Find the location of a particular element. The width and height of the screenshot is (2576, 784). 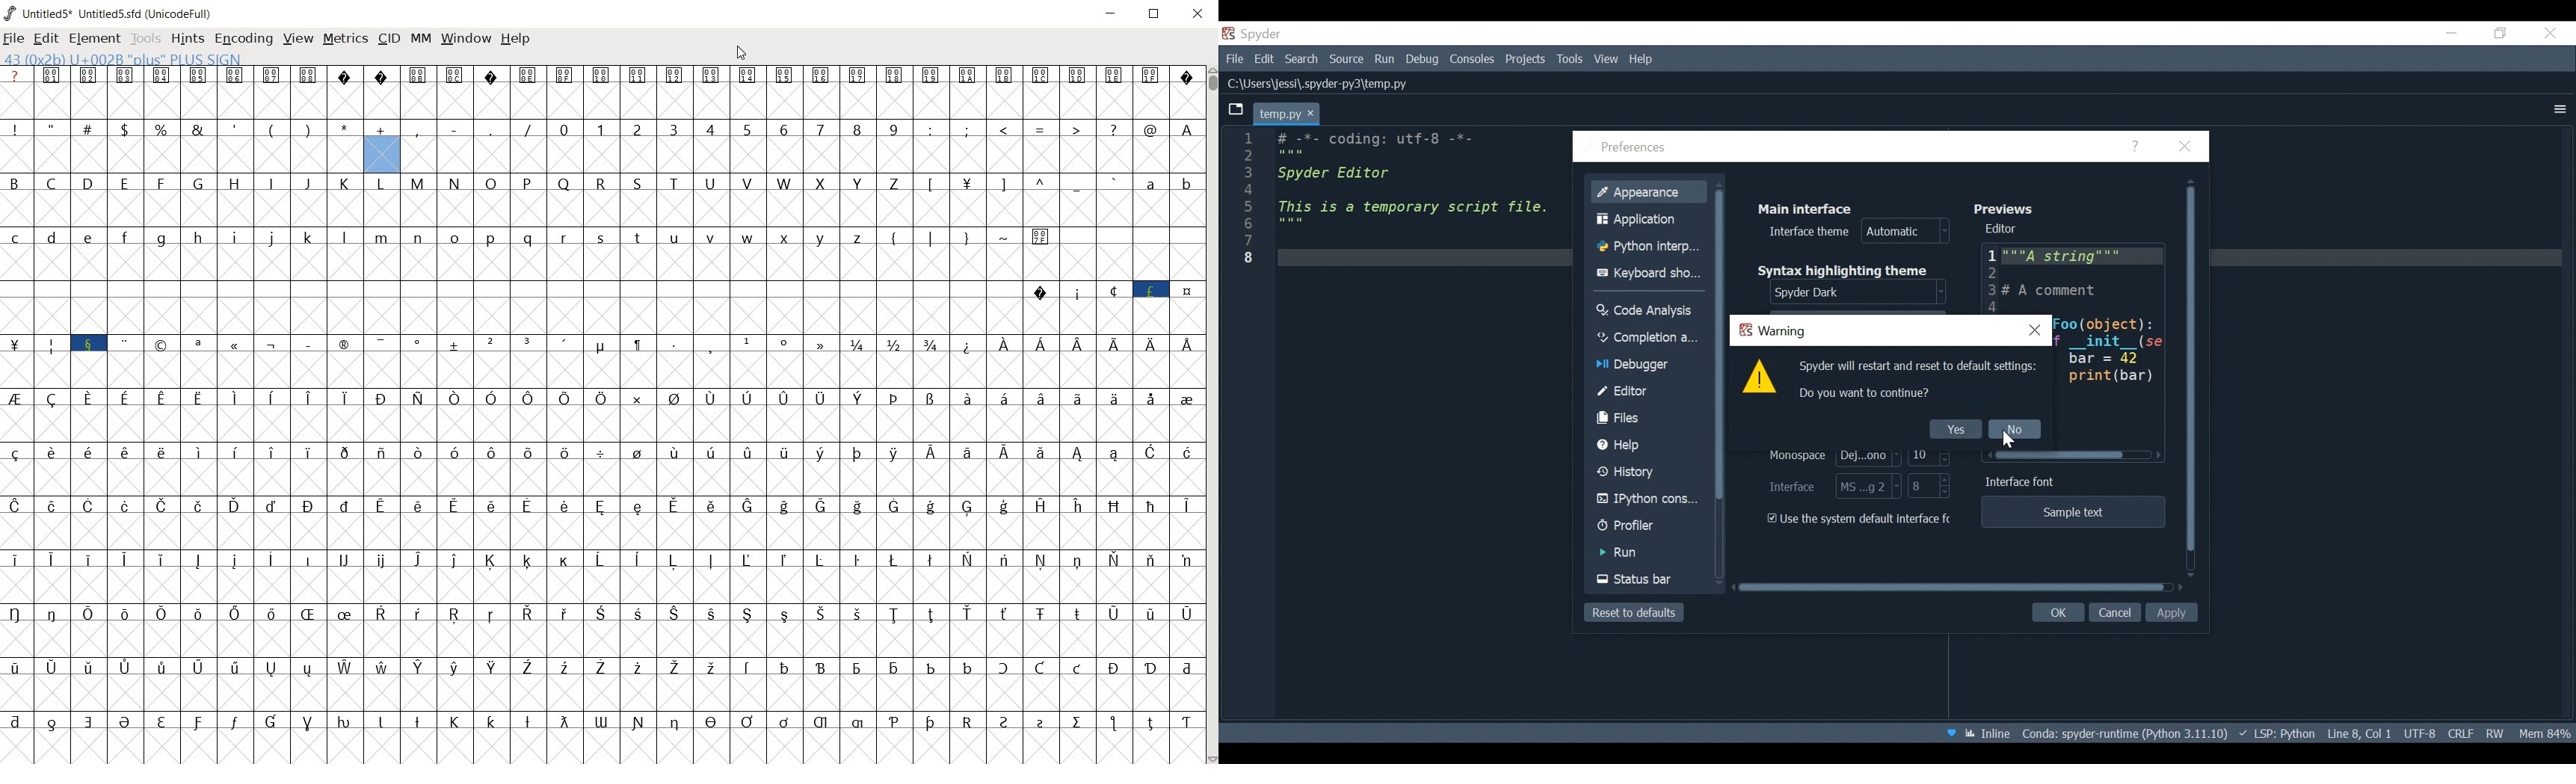

division is located at coordinates (602, 469).